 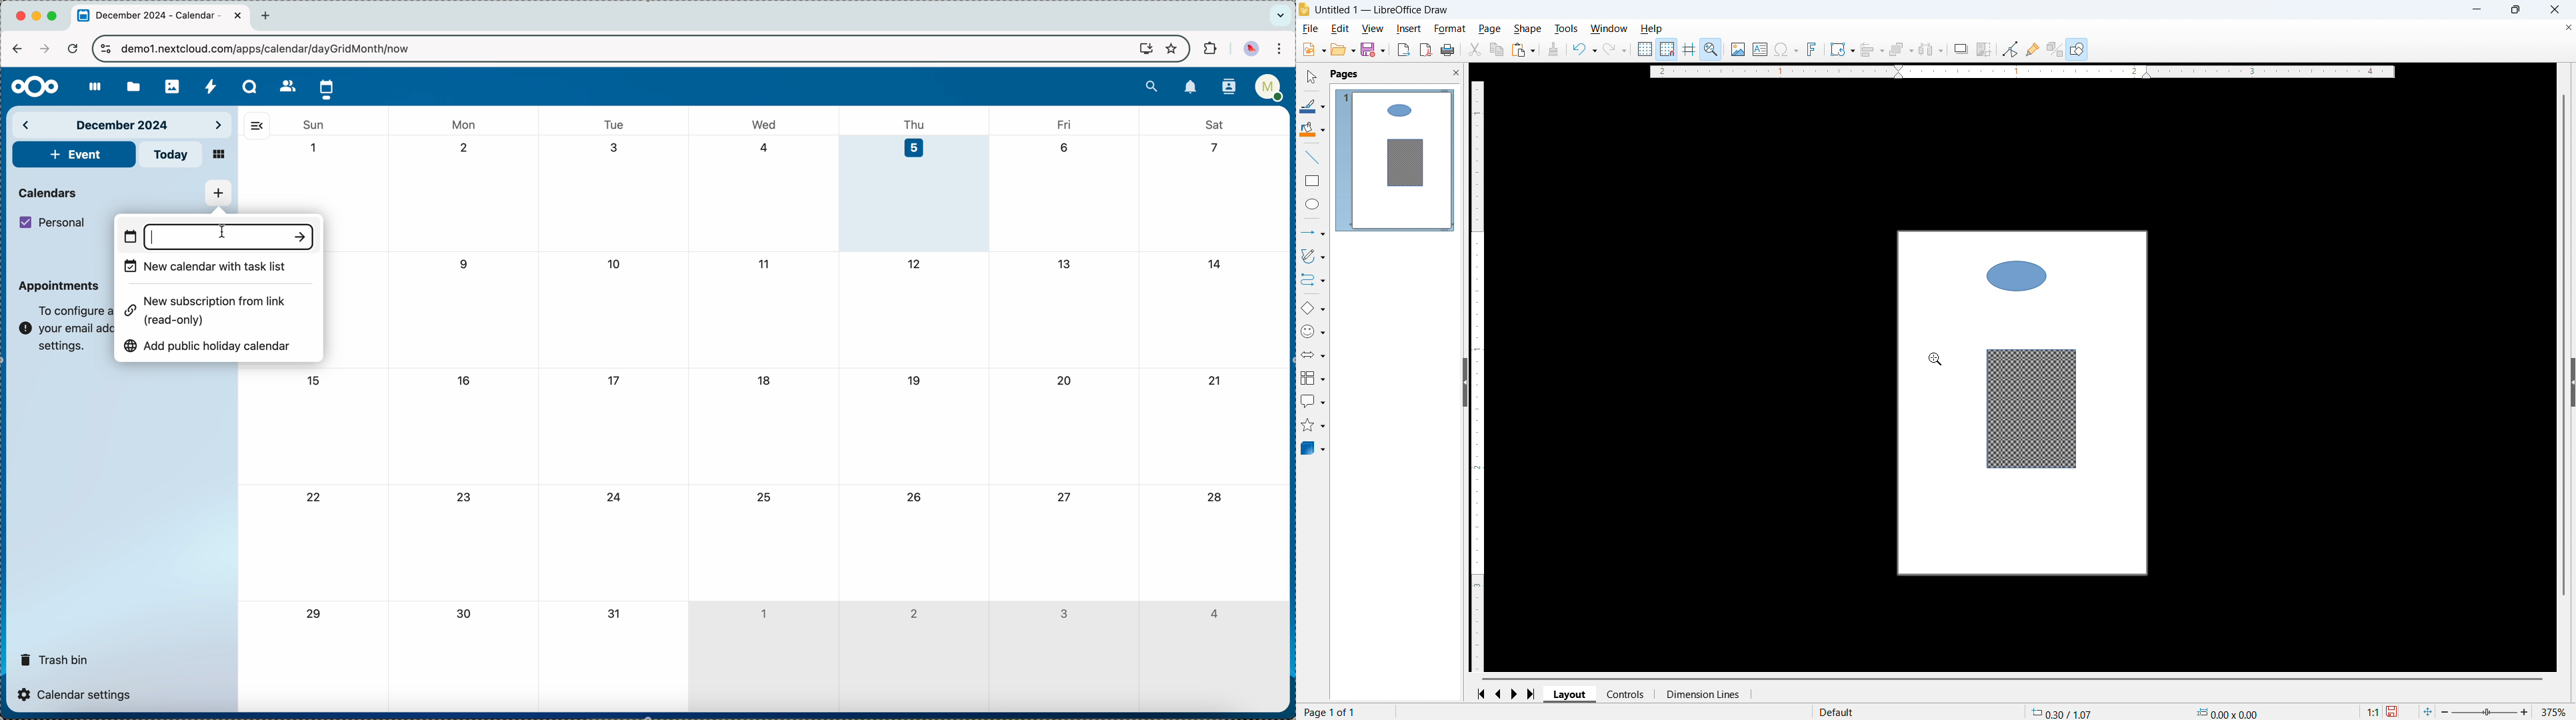 I want to click on Talk, so click(x=250, y=86).